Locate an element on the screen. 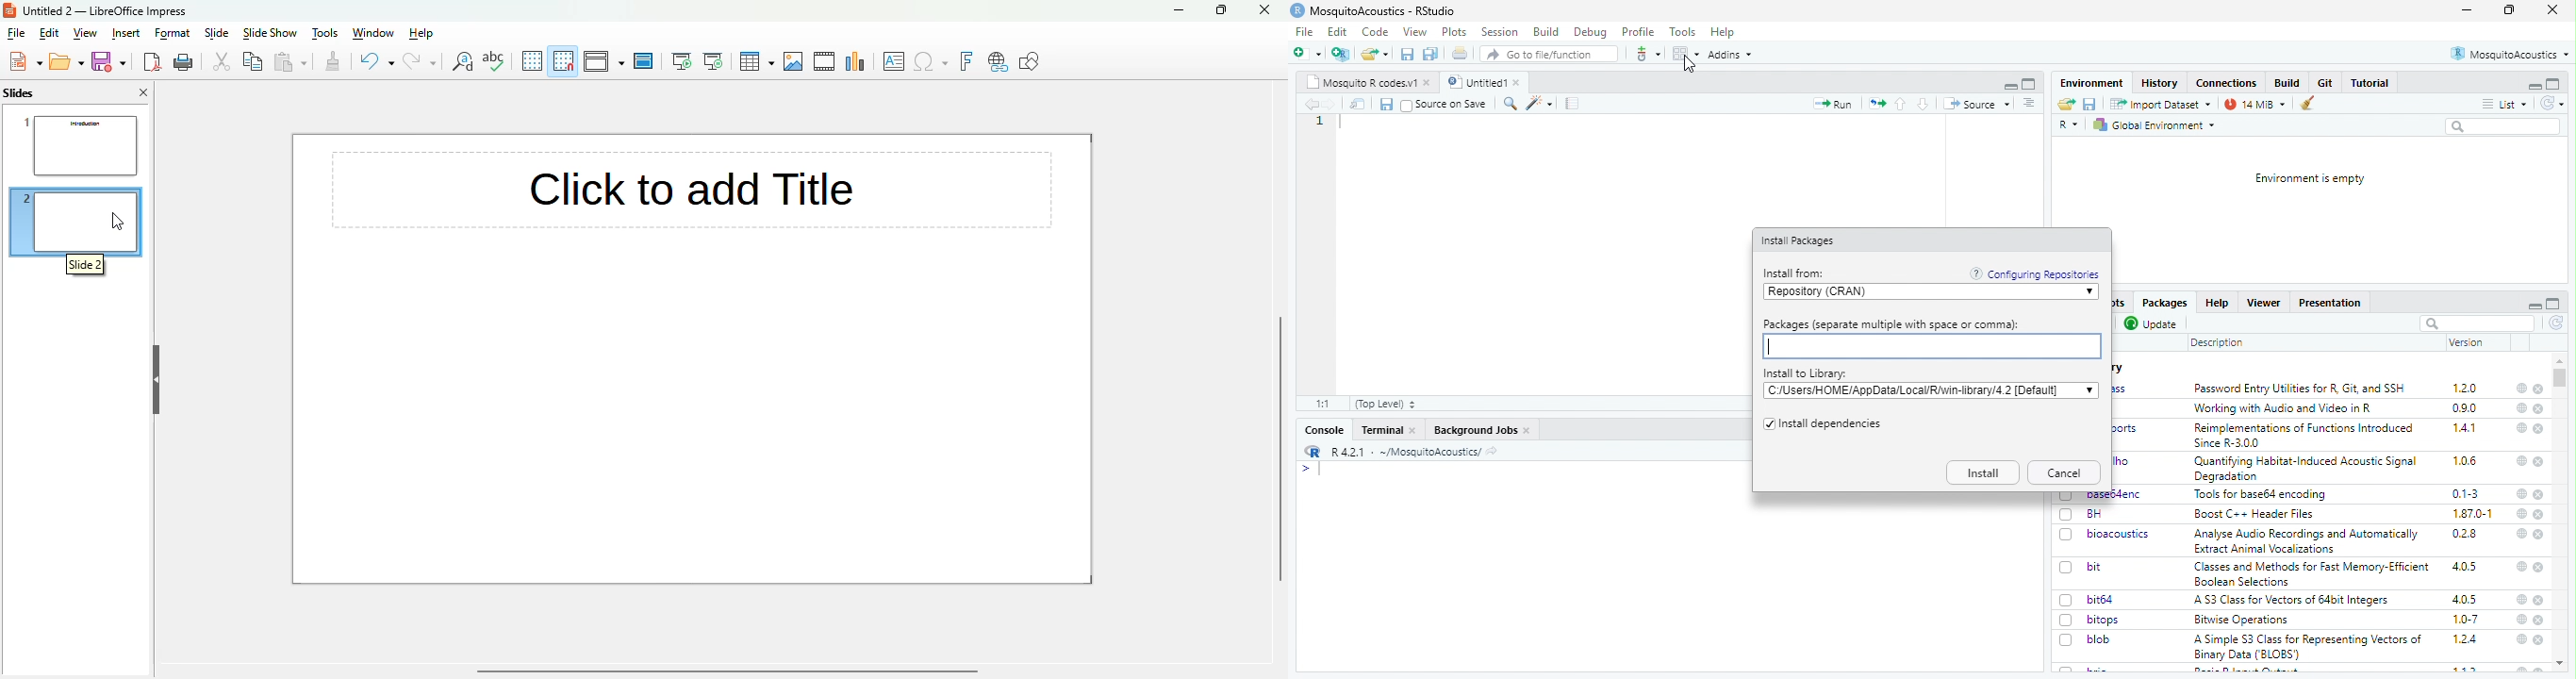 The width and height of the screenshot is (2576, 700). checkbox is located at coordinates (2069, 601).